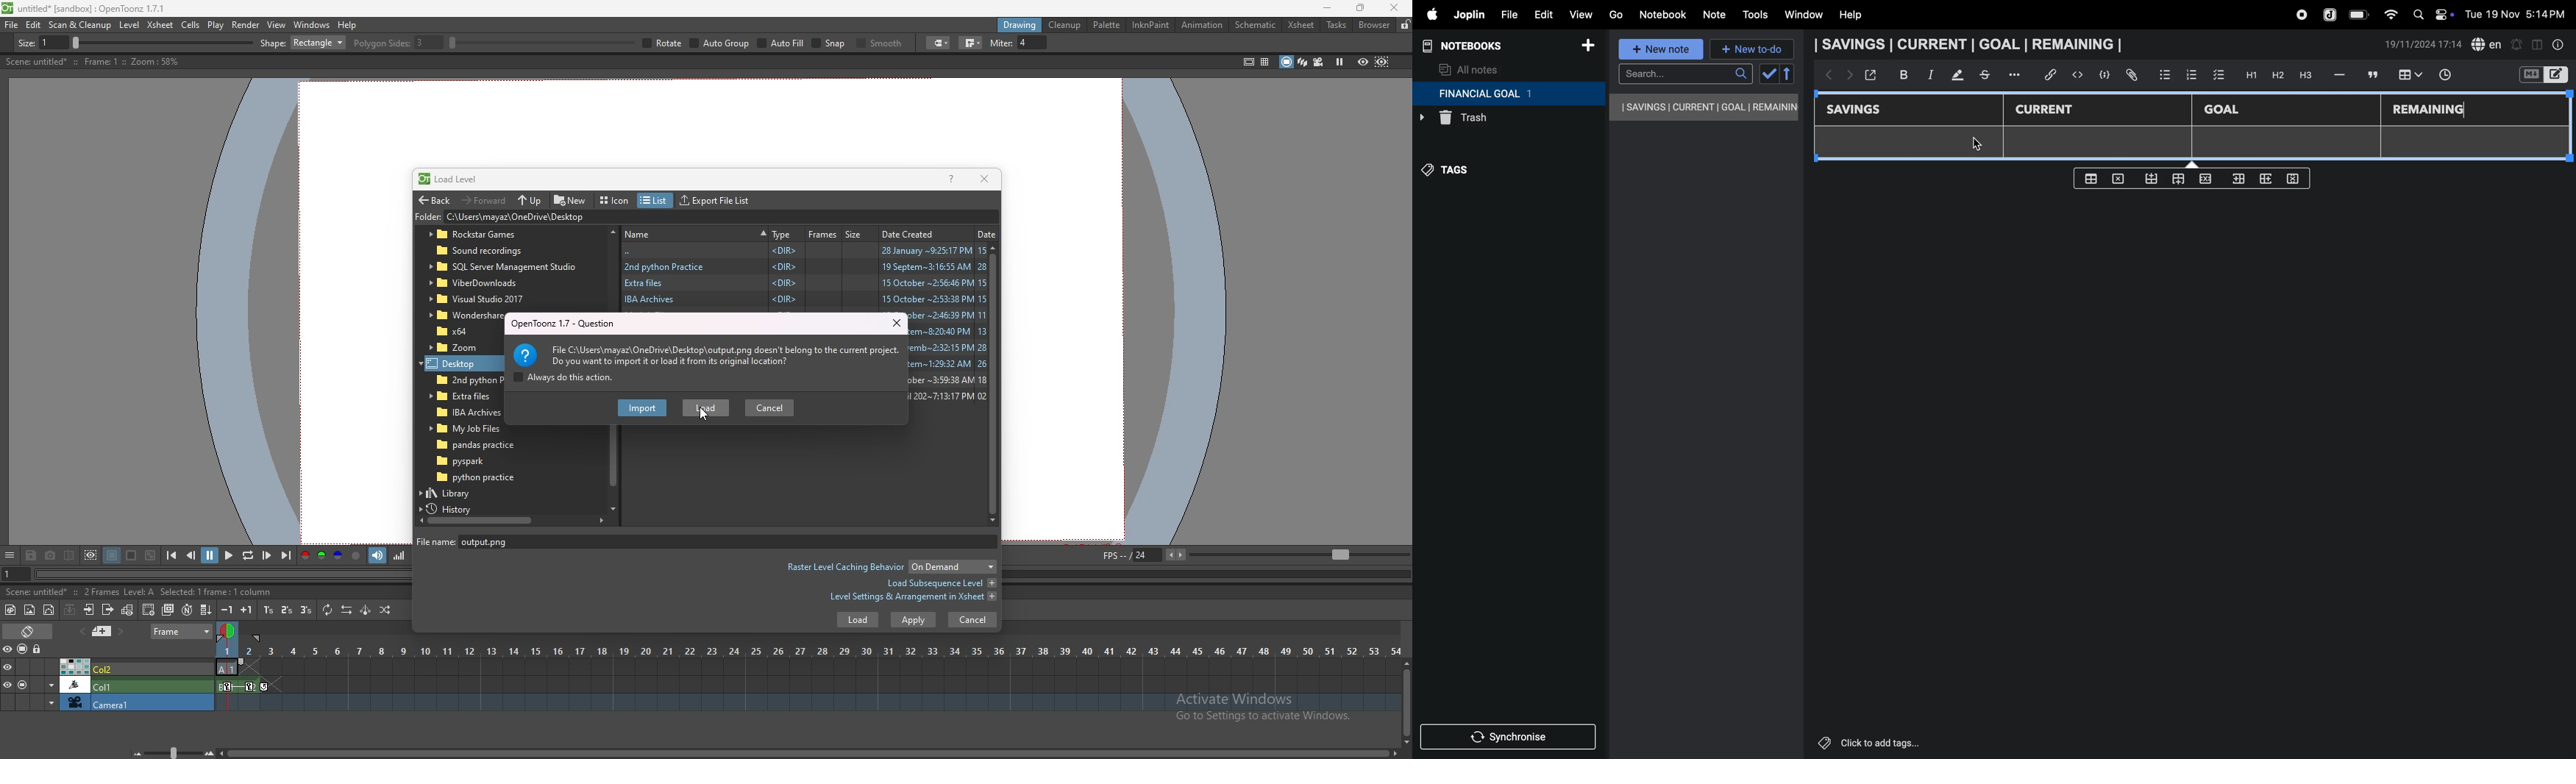  What do you see at coordinates (356, 556) in the screenshot?
I see `alpha channel` at bounding box center [356, 556].